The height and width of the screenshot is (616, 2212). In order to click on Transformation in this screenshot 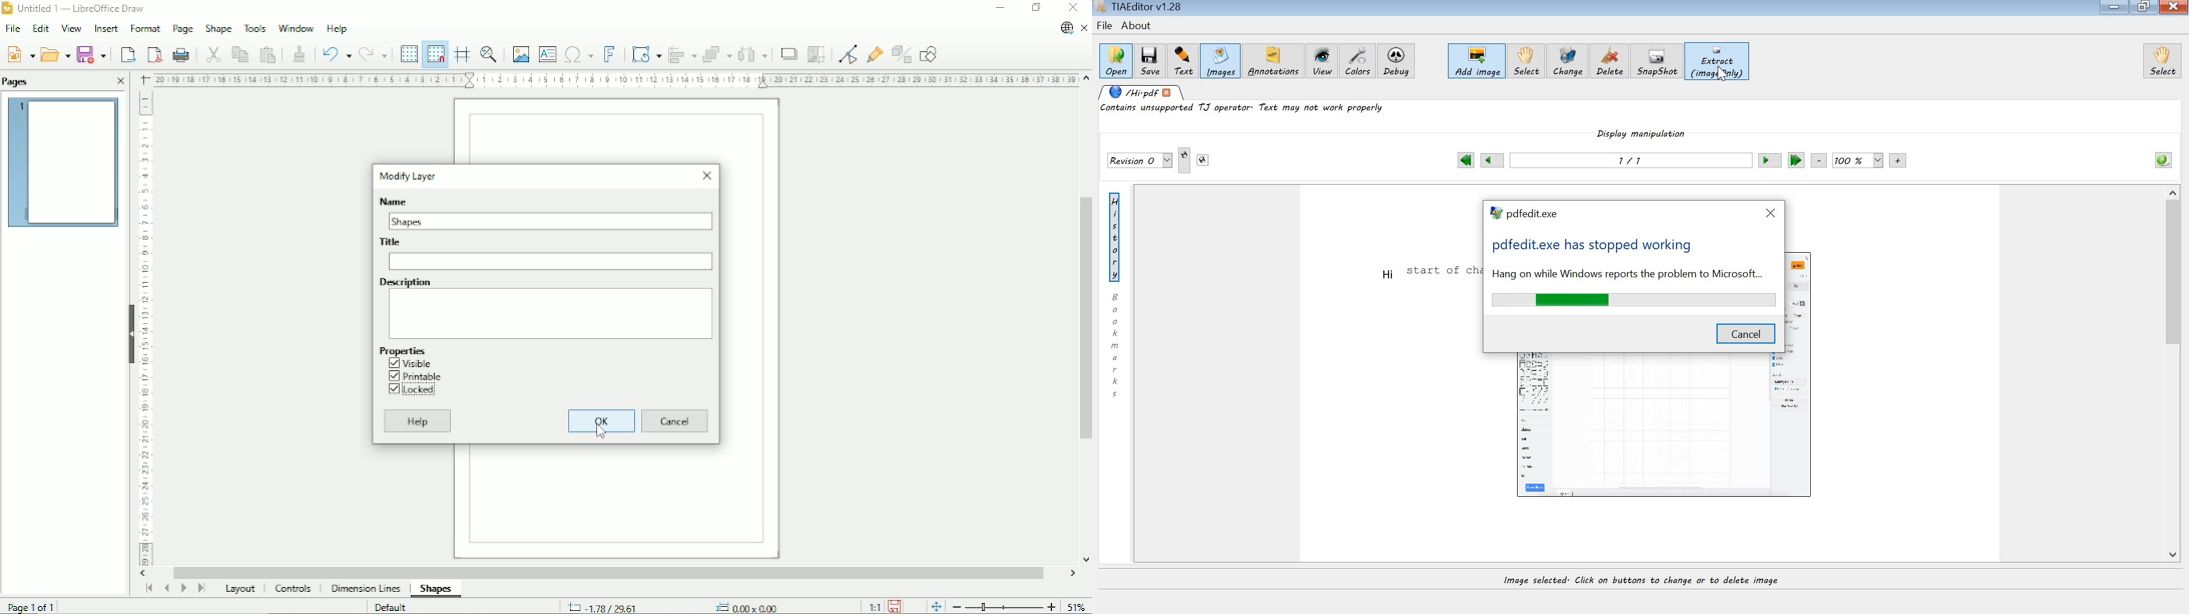, I will do `click(646, 53)`.